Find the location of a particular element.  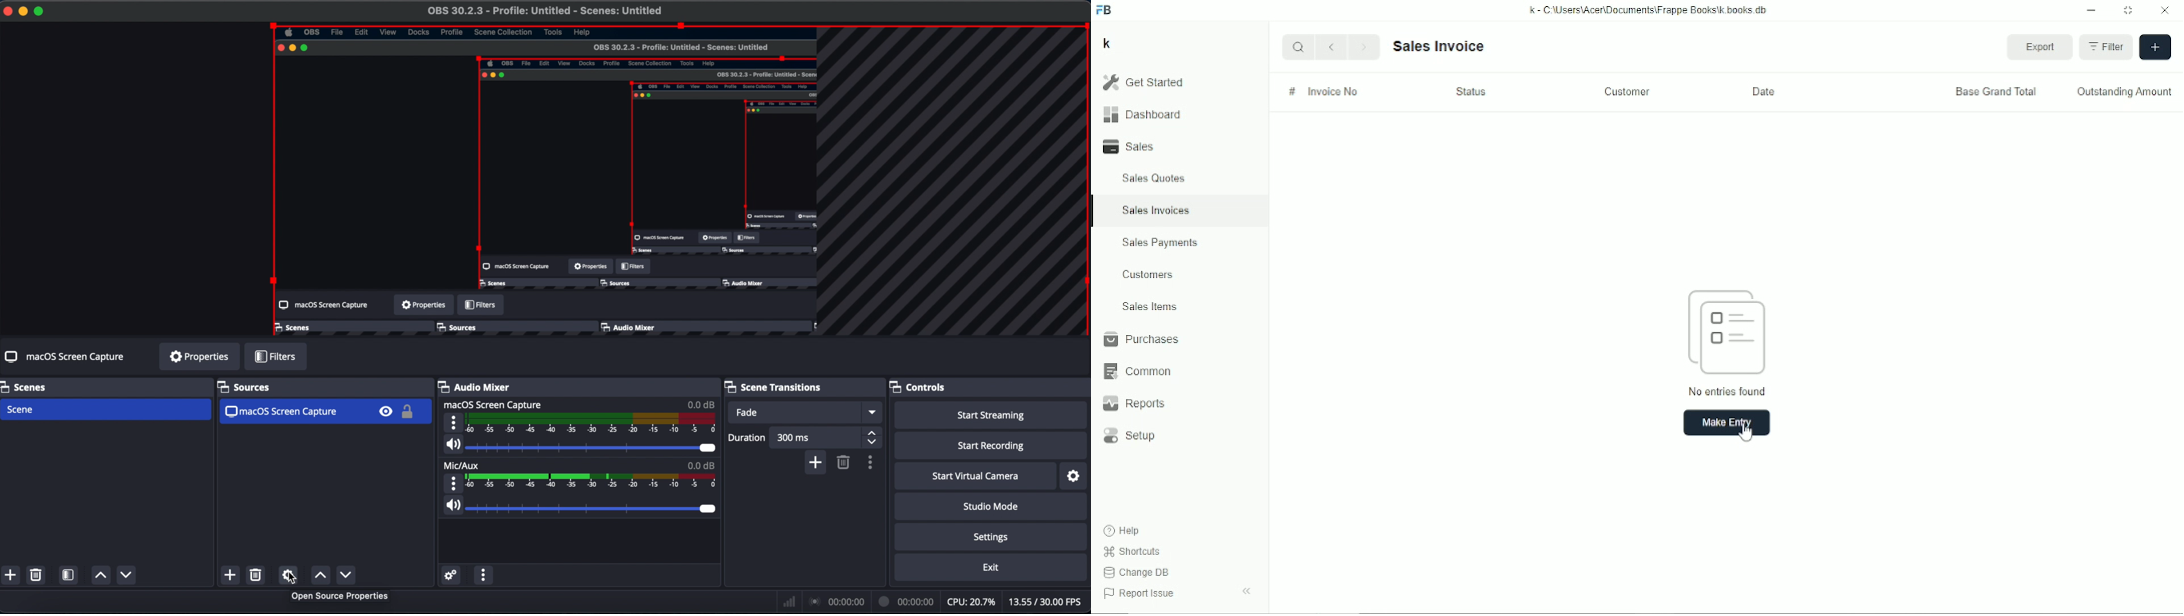

visibility toggle is located at coordinates (387, 410).